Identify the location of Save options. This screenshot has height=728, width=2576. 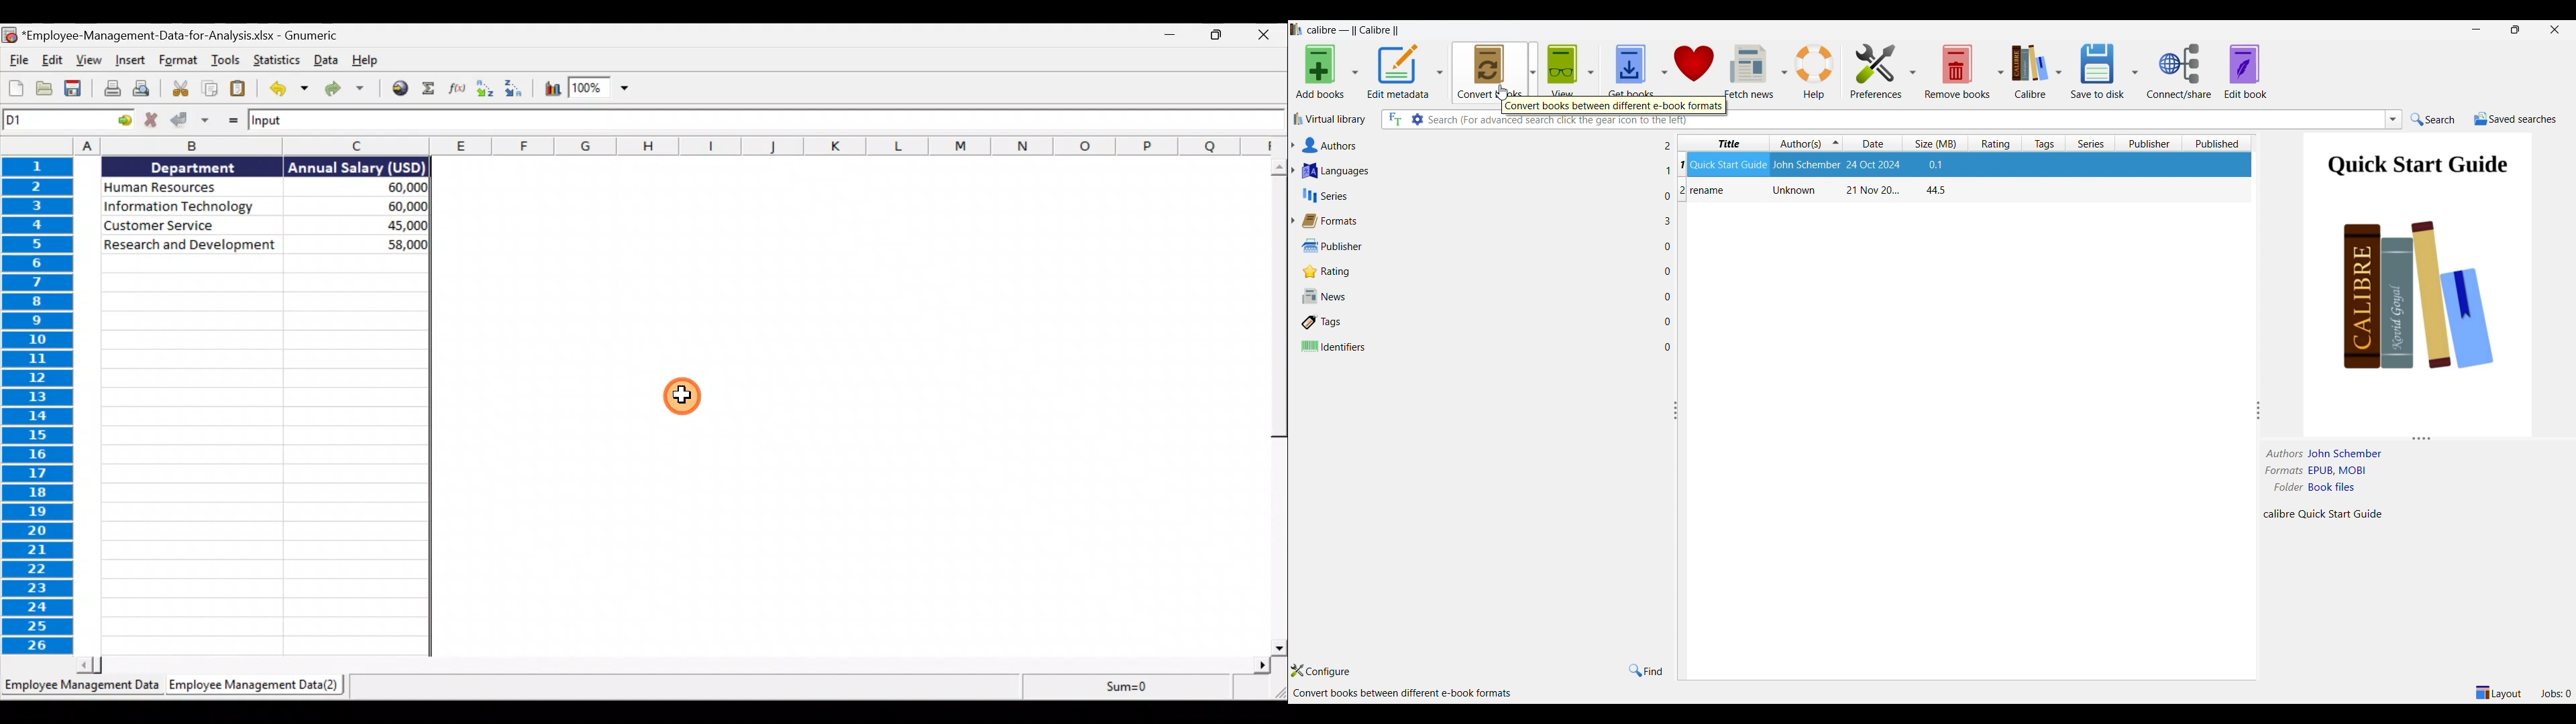
(2134, 72).